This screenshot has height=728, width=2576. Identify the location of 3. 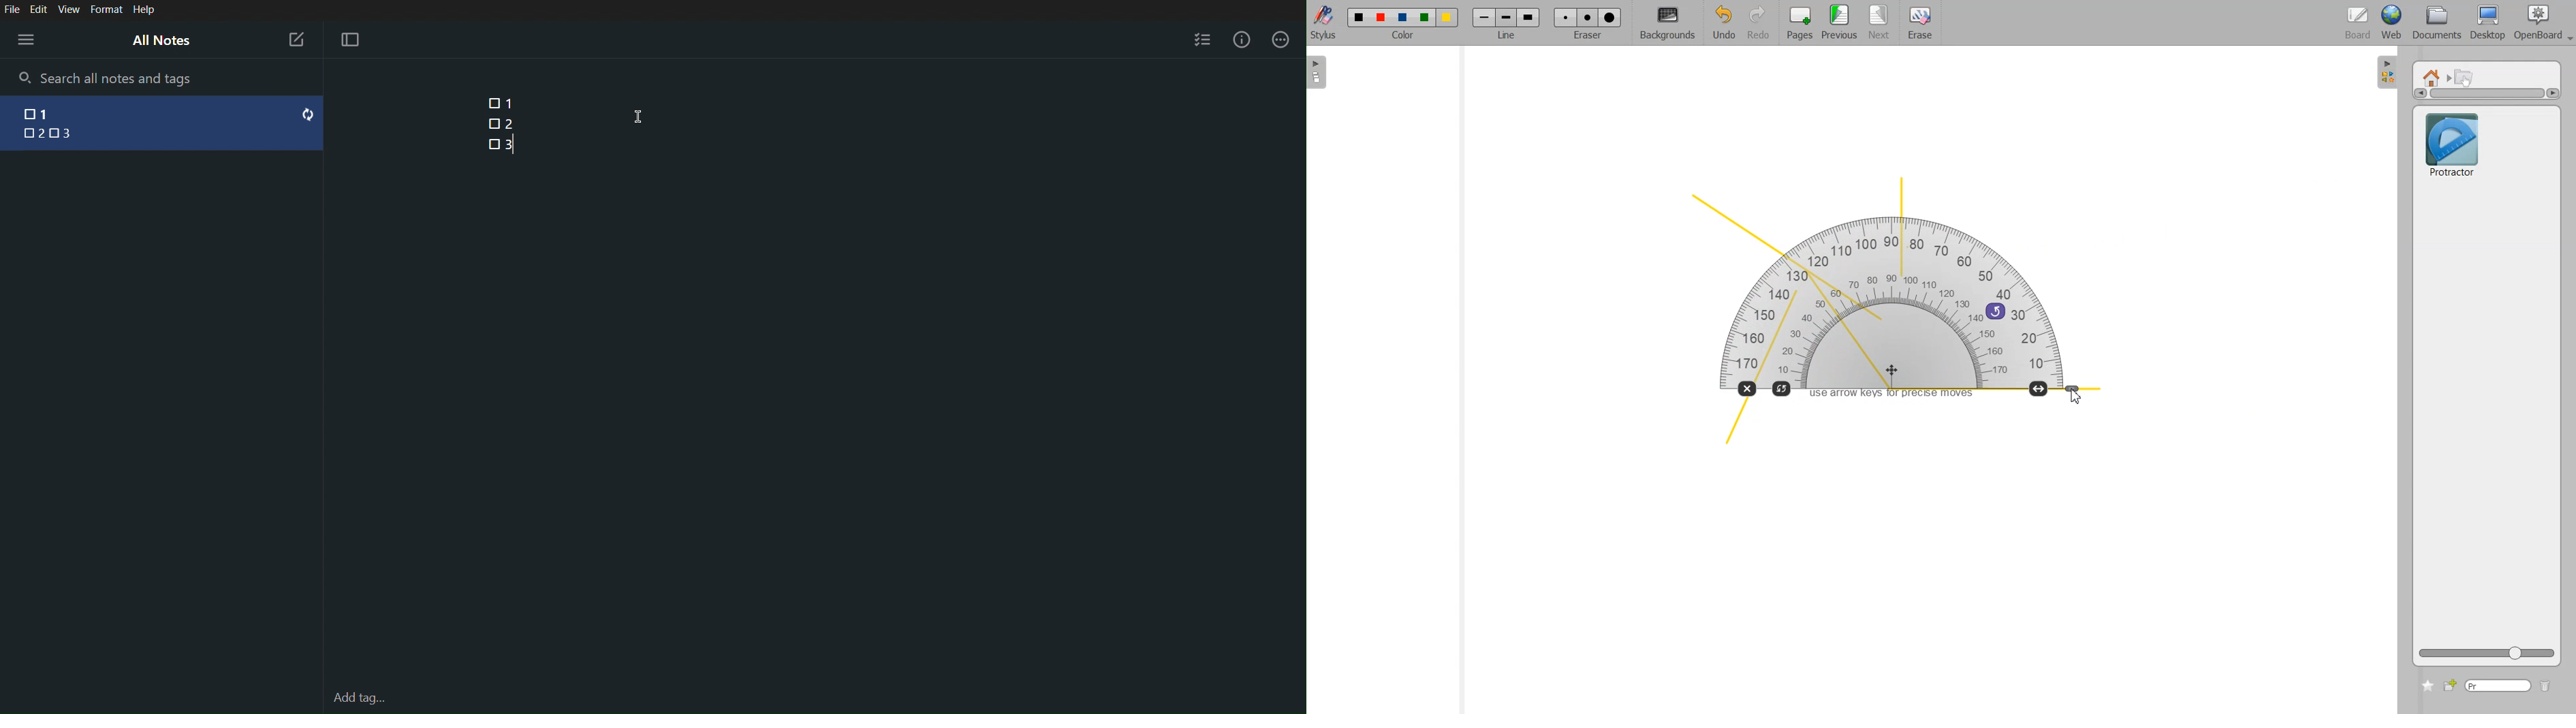
(508, 143).